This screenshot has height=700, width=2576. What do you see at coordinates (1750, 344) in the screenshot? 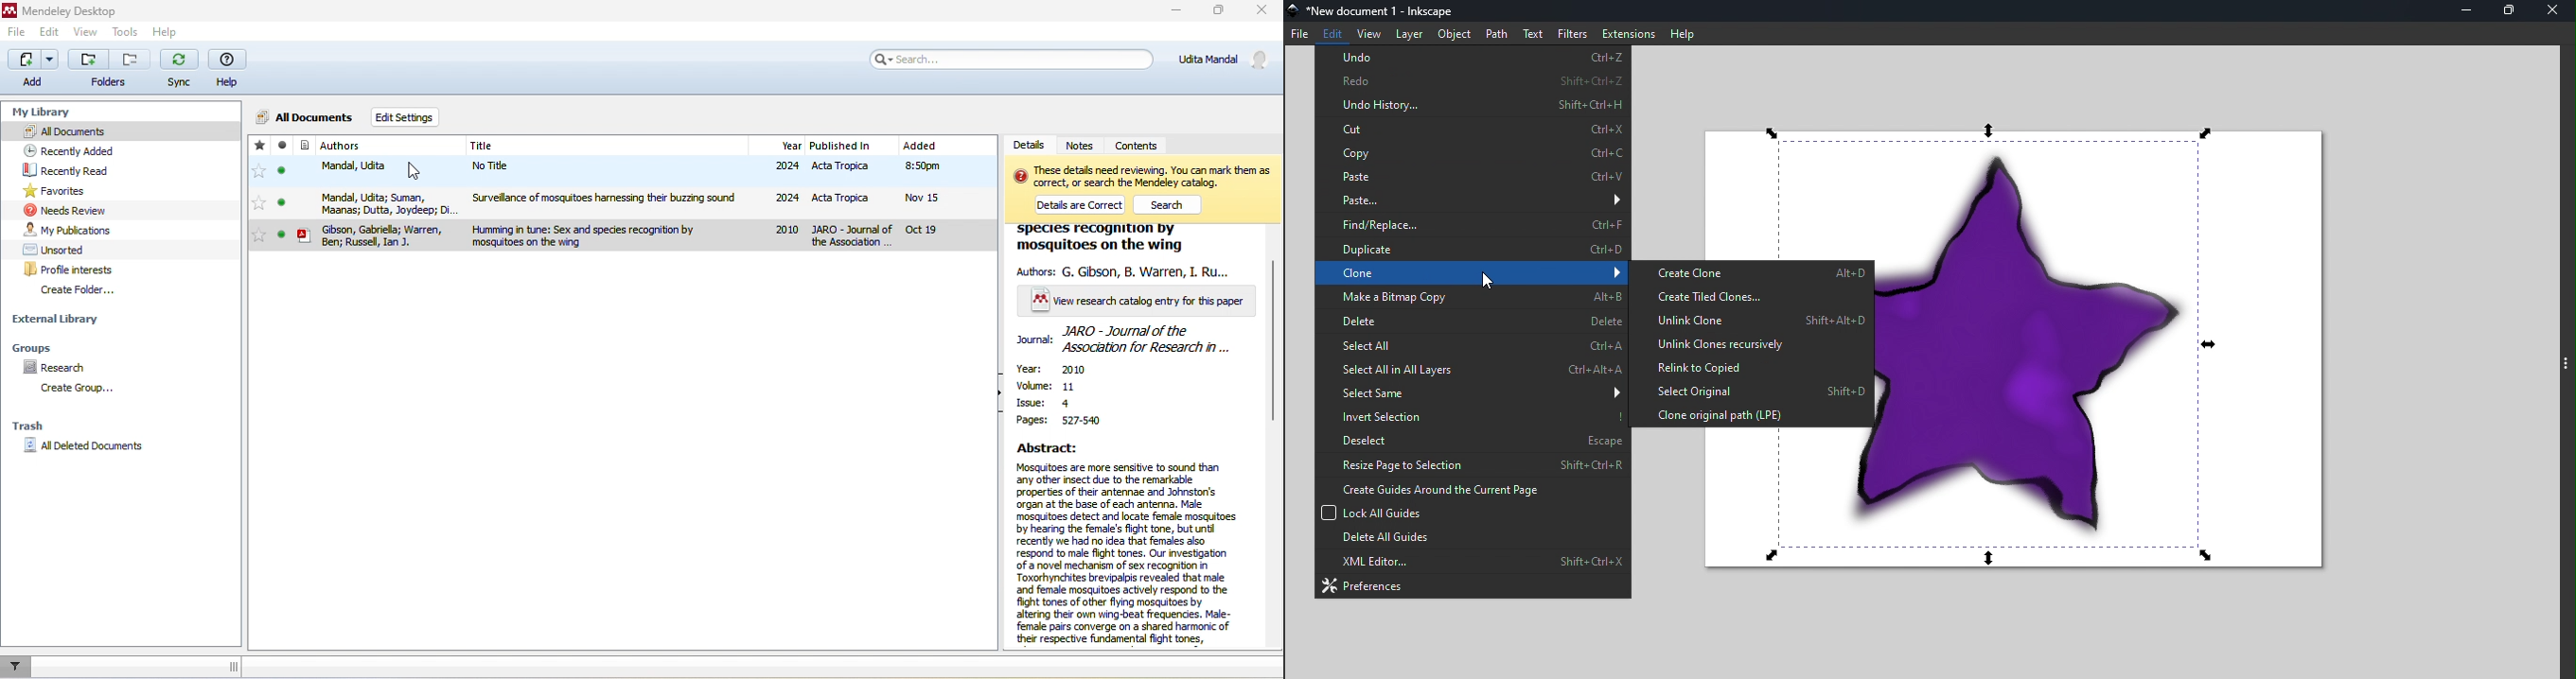
I see `Unlink clones recursively` at bounding box center [1750, 344].